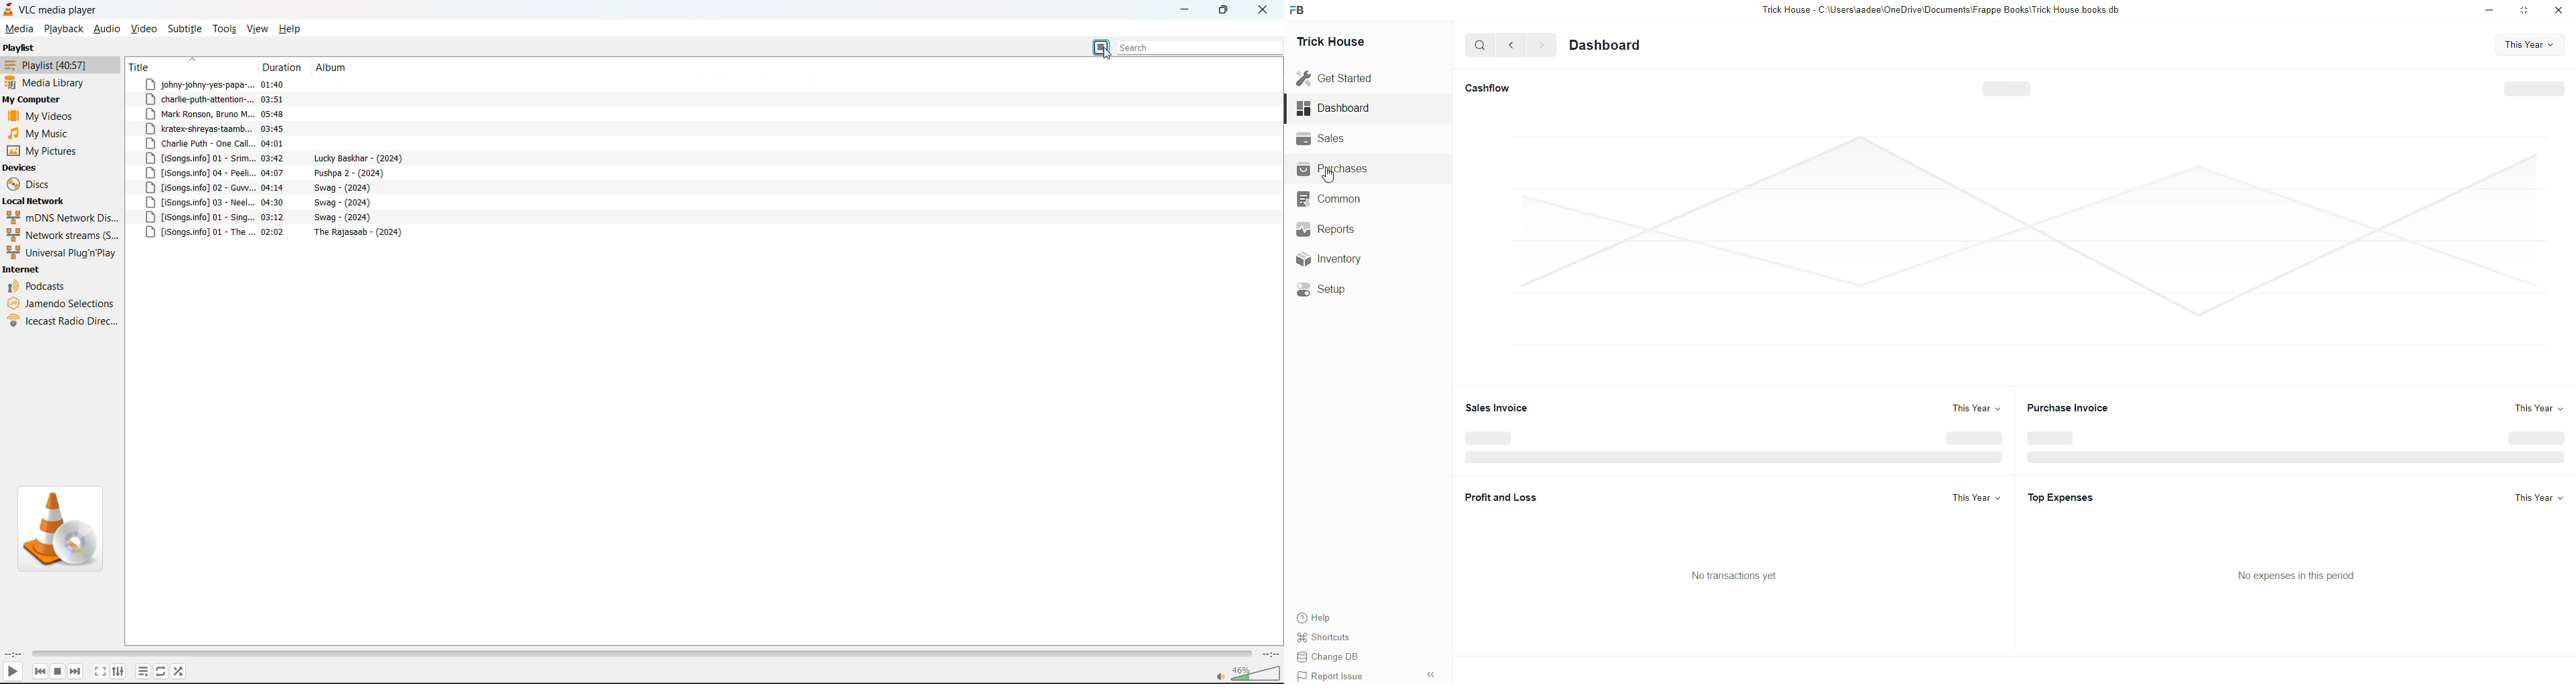  What do you see at coordinates (1328, 259) in the screenshot?
I see `Inventory` at bounding box center [1328, 259].